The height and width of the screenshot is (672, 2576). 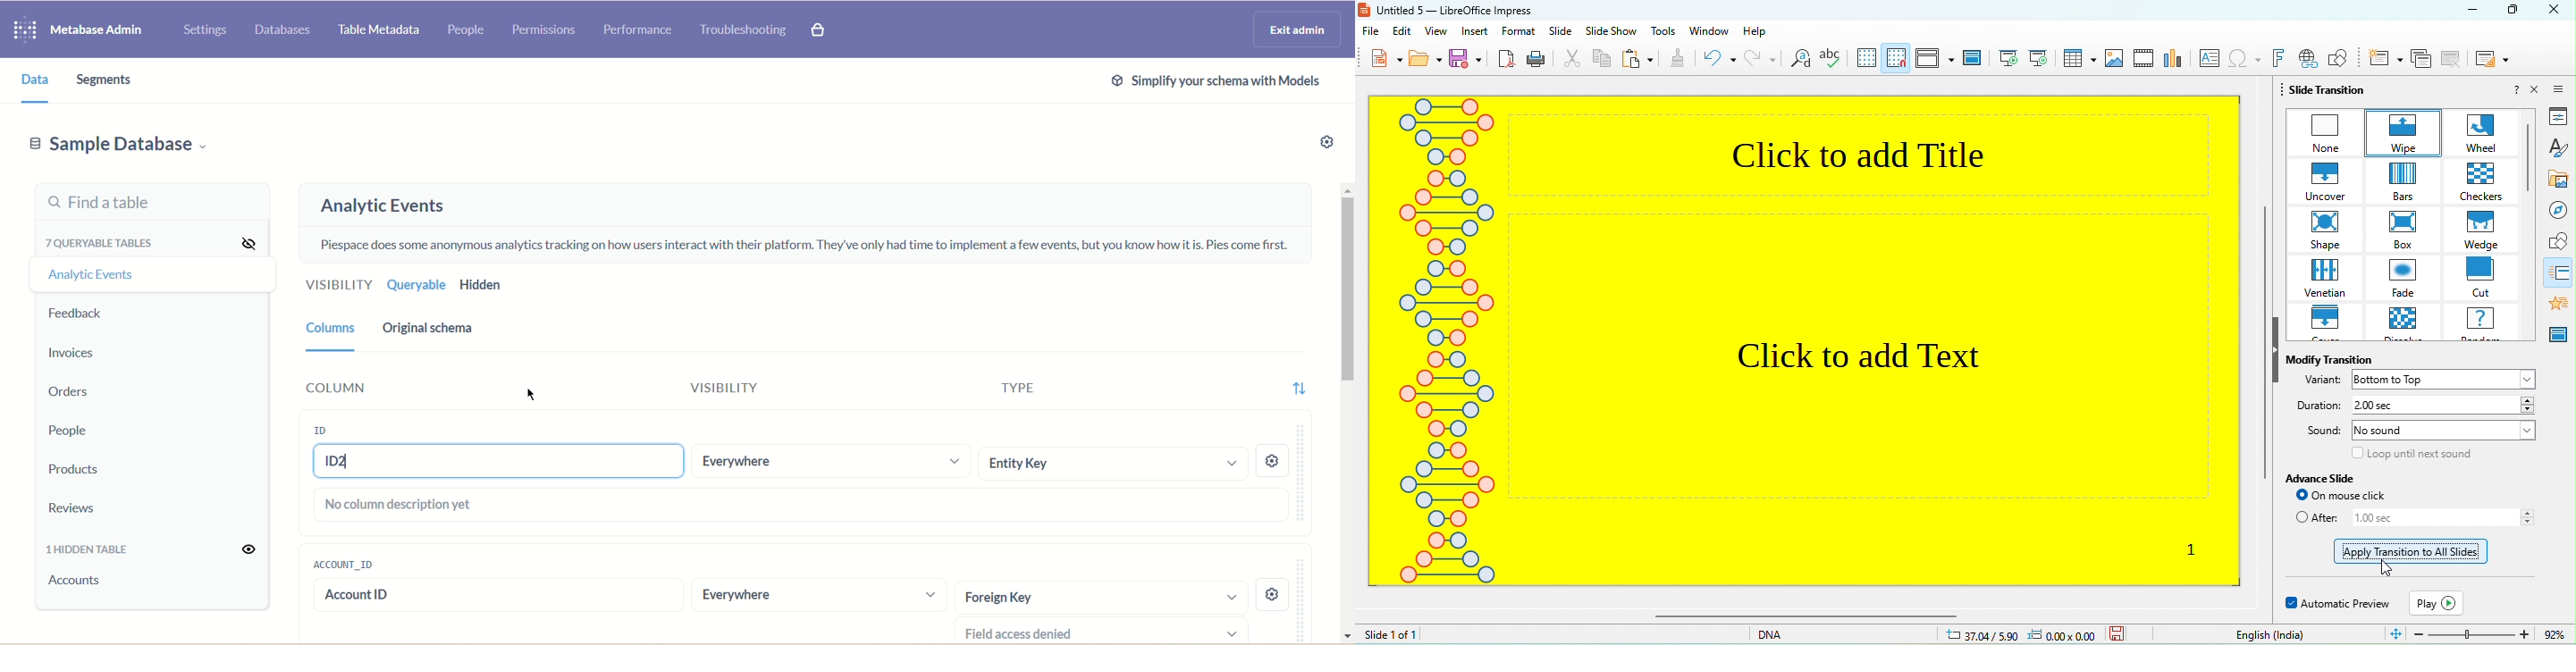 What do you see at coordinates (2412, 550) in the screenshot?
I see `dotted line appeared` at bounding box center [2412, 550].